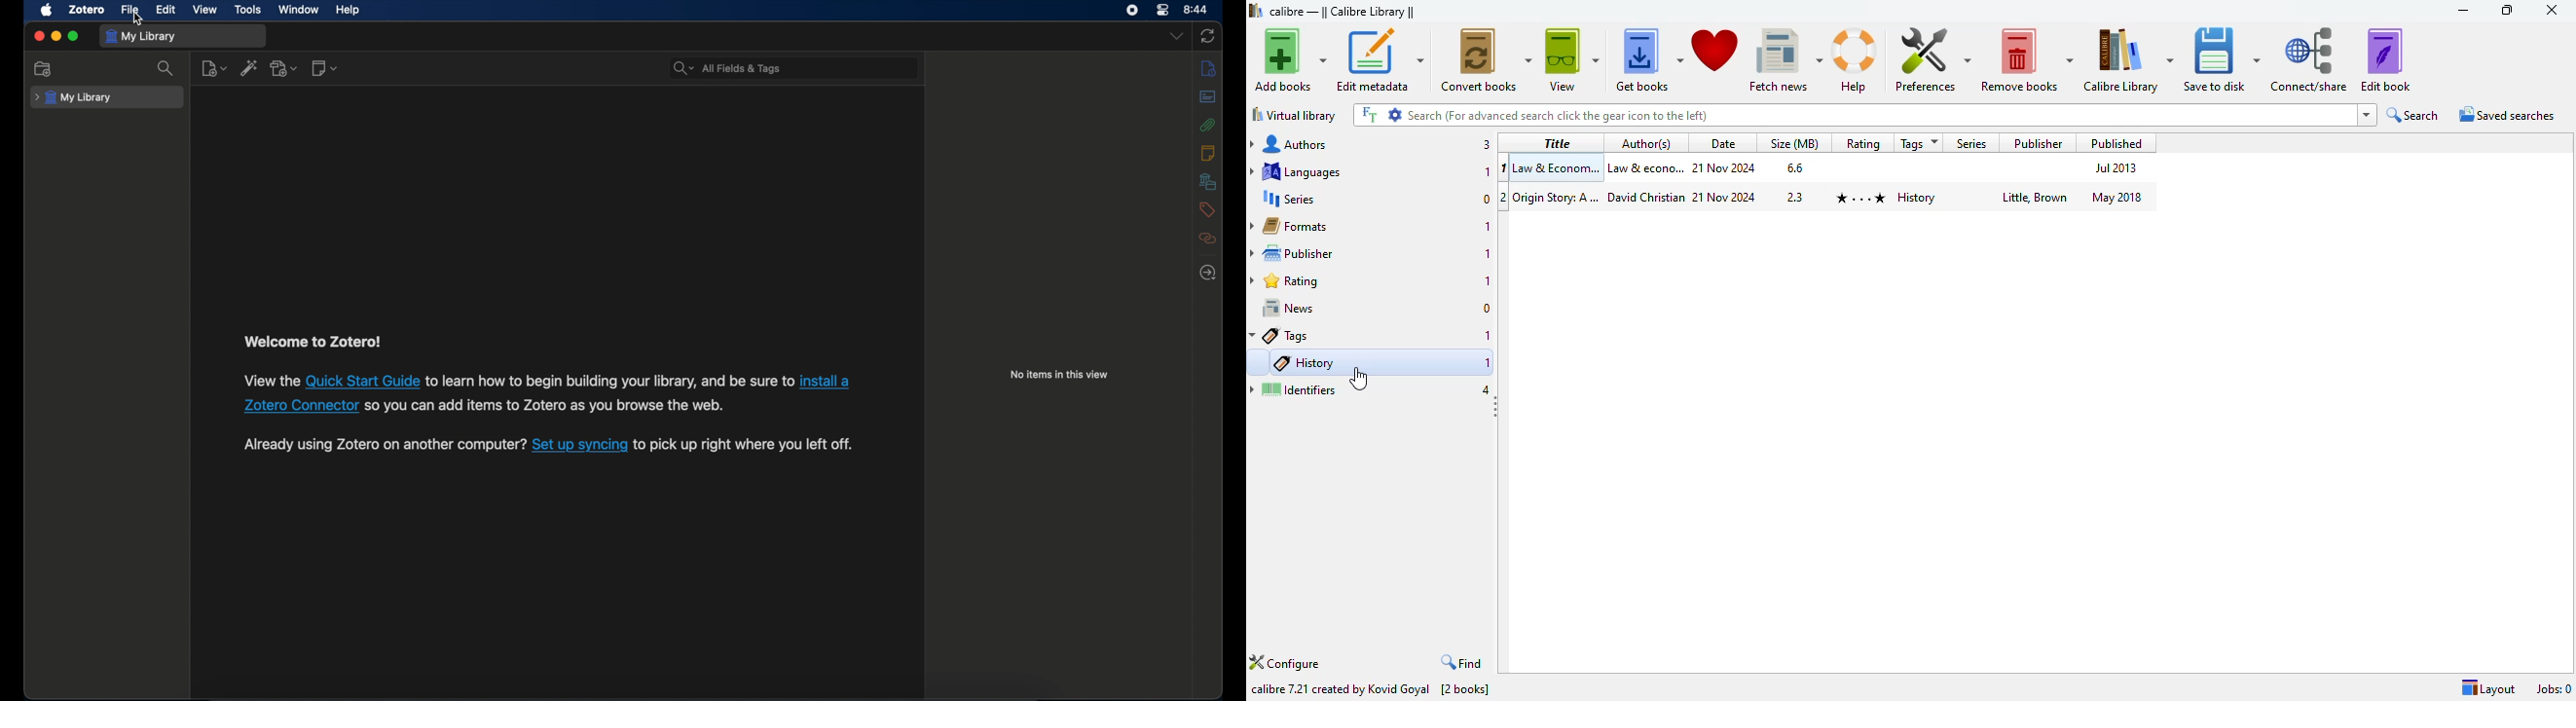 The image size is (2576, 728). What do you see at coordinates (297, 10) in the screenshot?
I see `window` at bounding box center [297, 10].